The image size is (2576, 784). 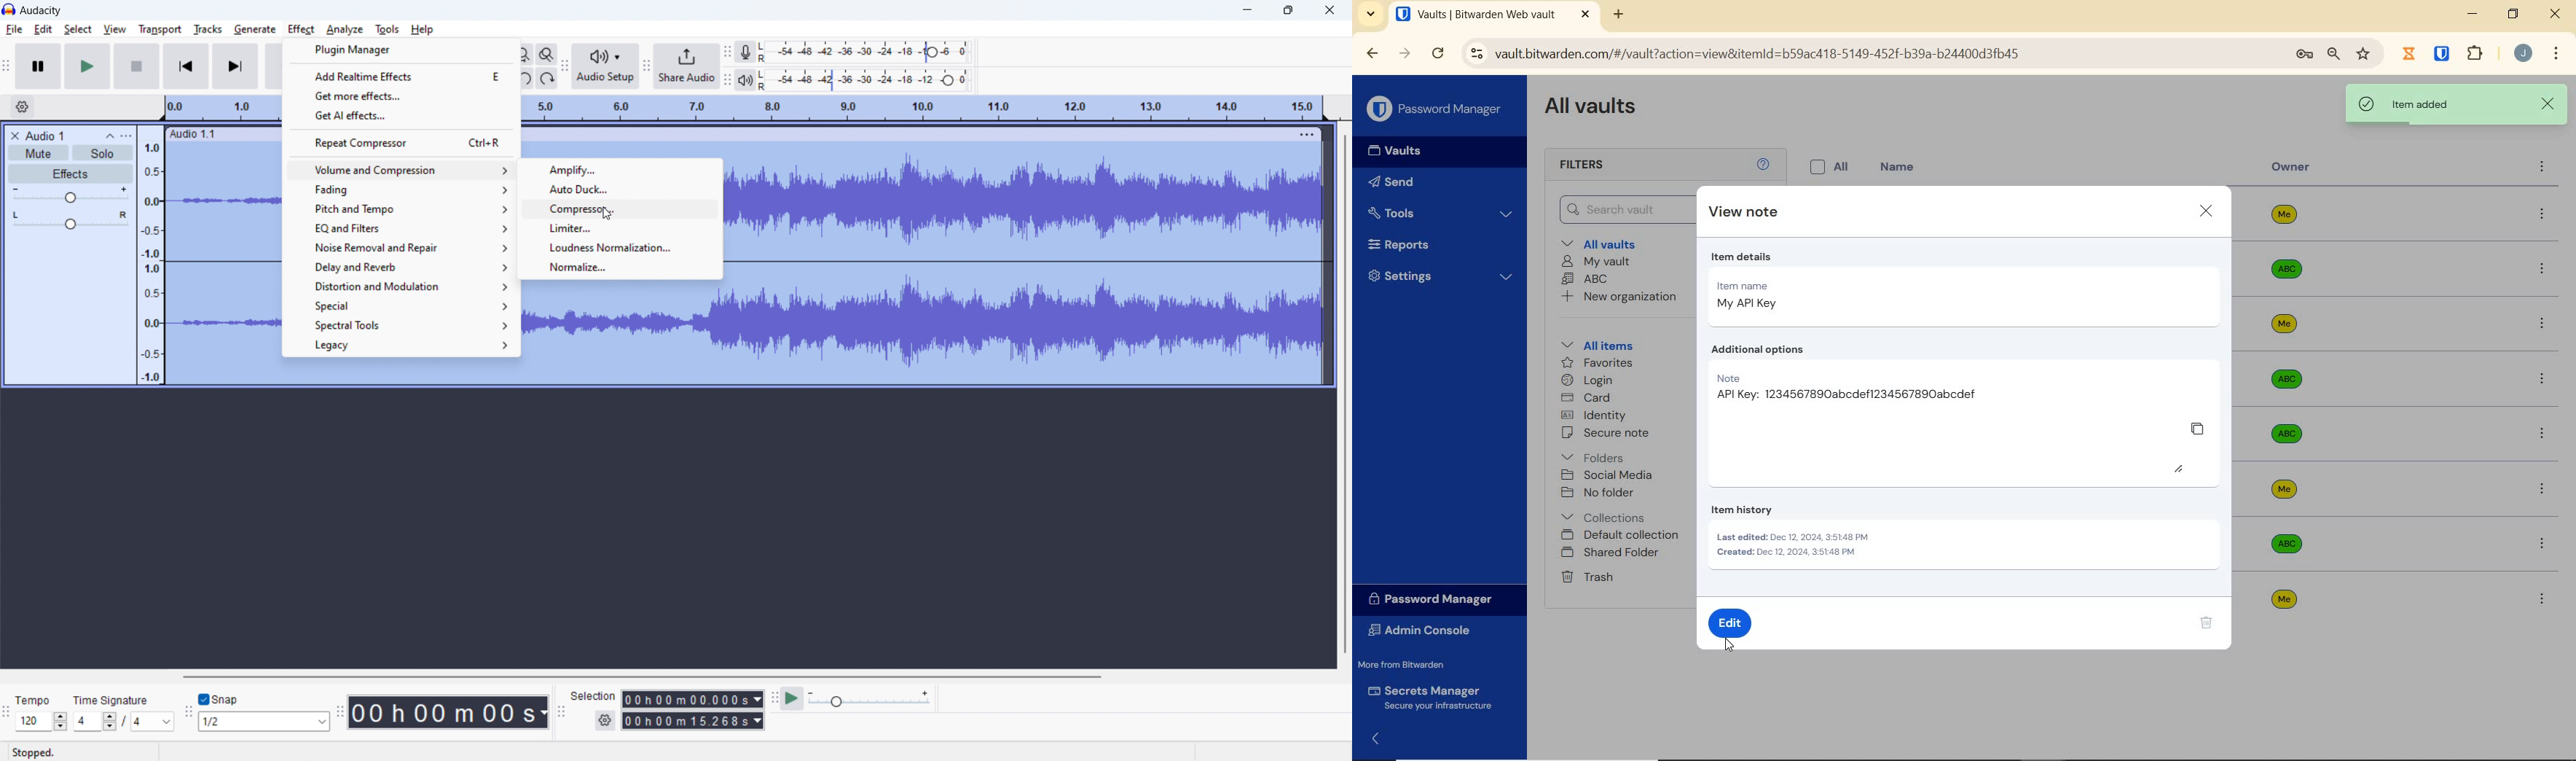 What do you see at coordinates (792, 699) in the screenshot?
I see `play at speed` at bounding box center [792, 699].